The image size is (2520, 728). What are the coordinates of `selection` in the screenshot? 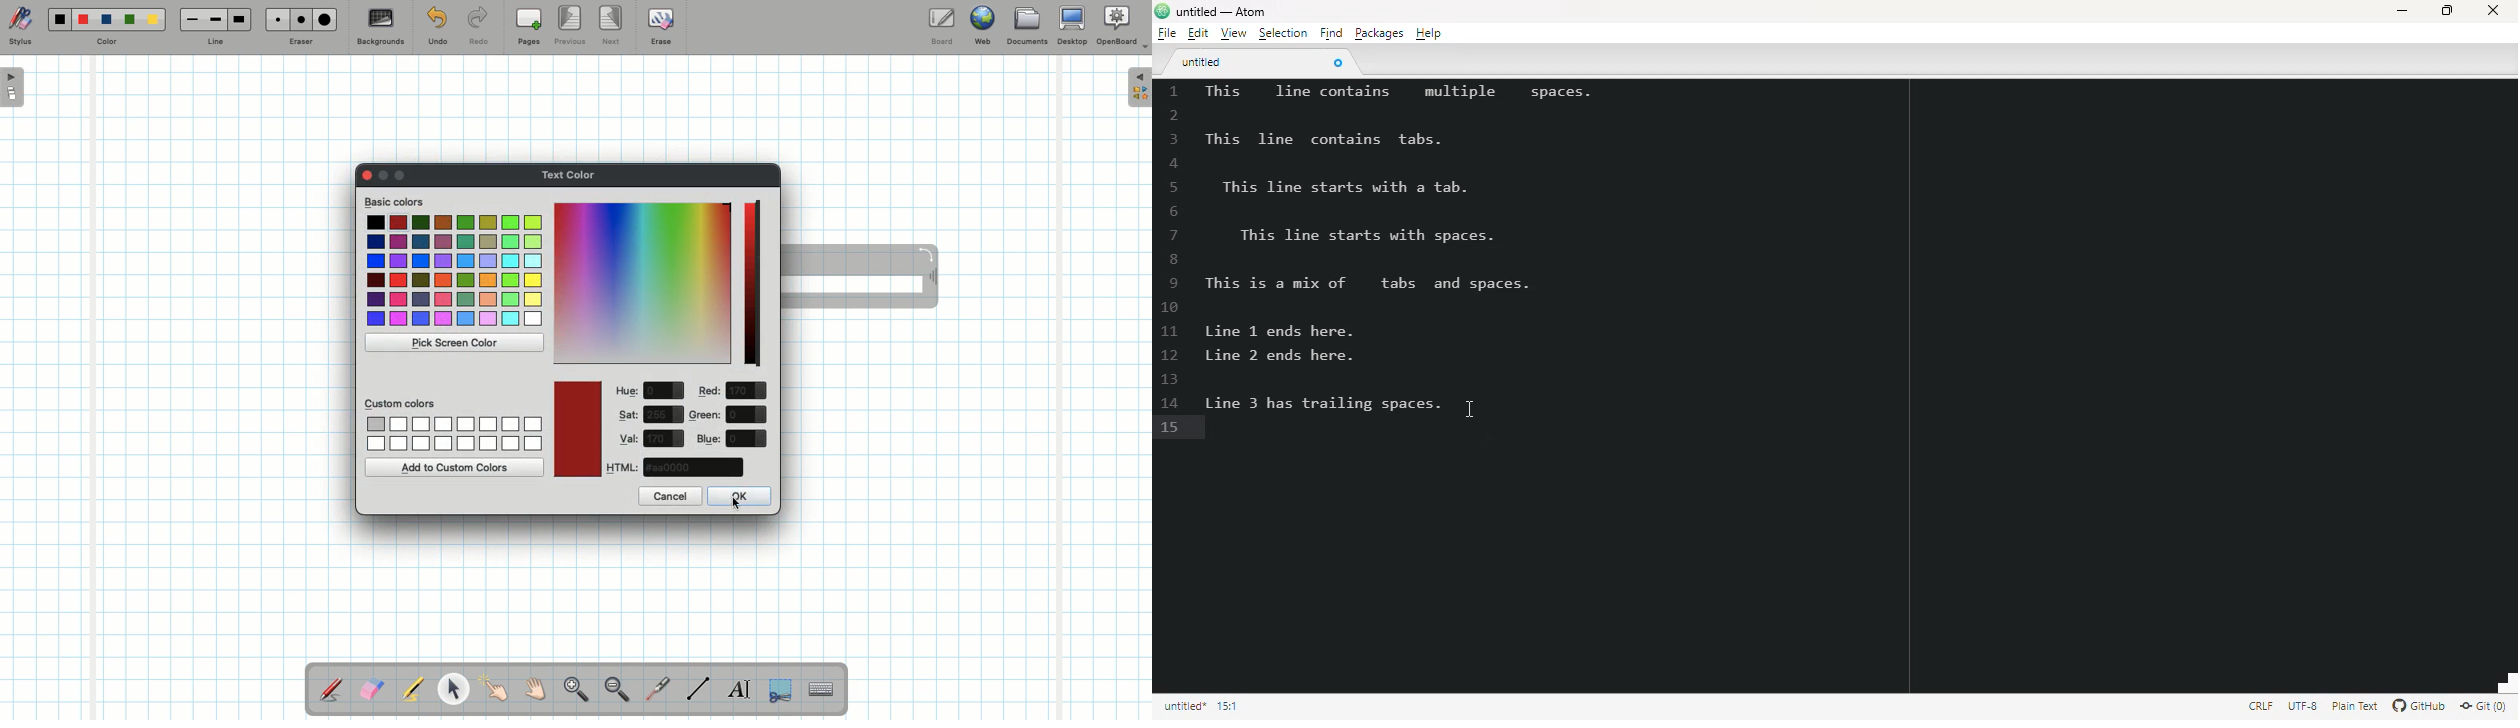 It's located at (1283, 33).